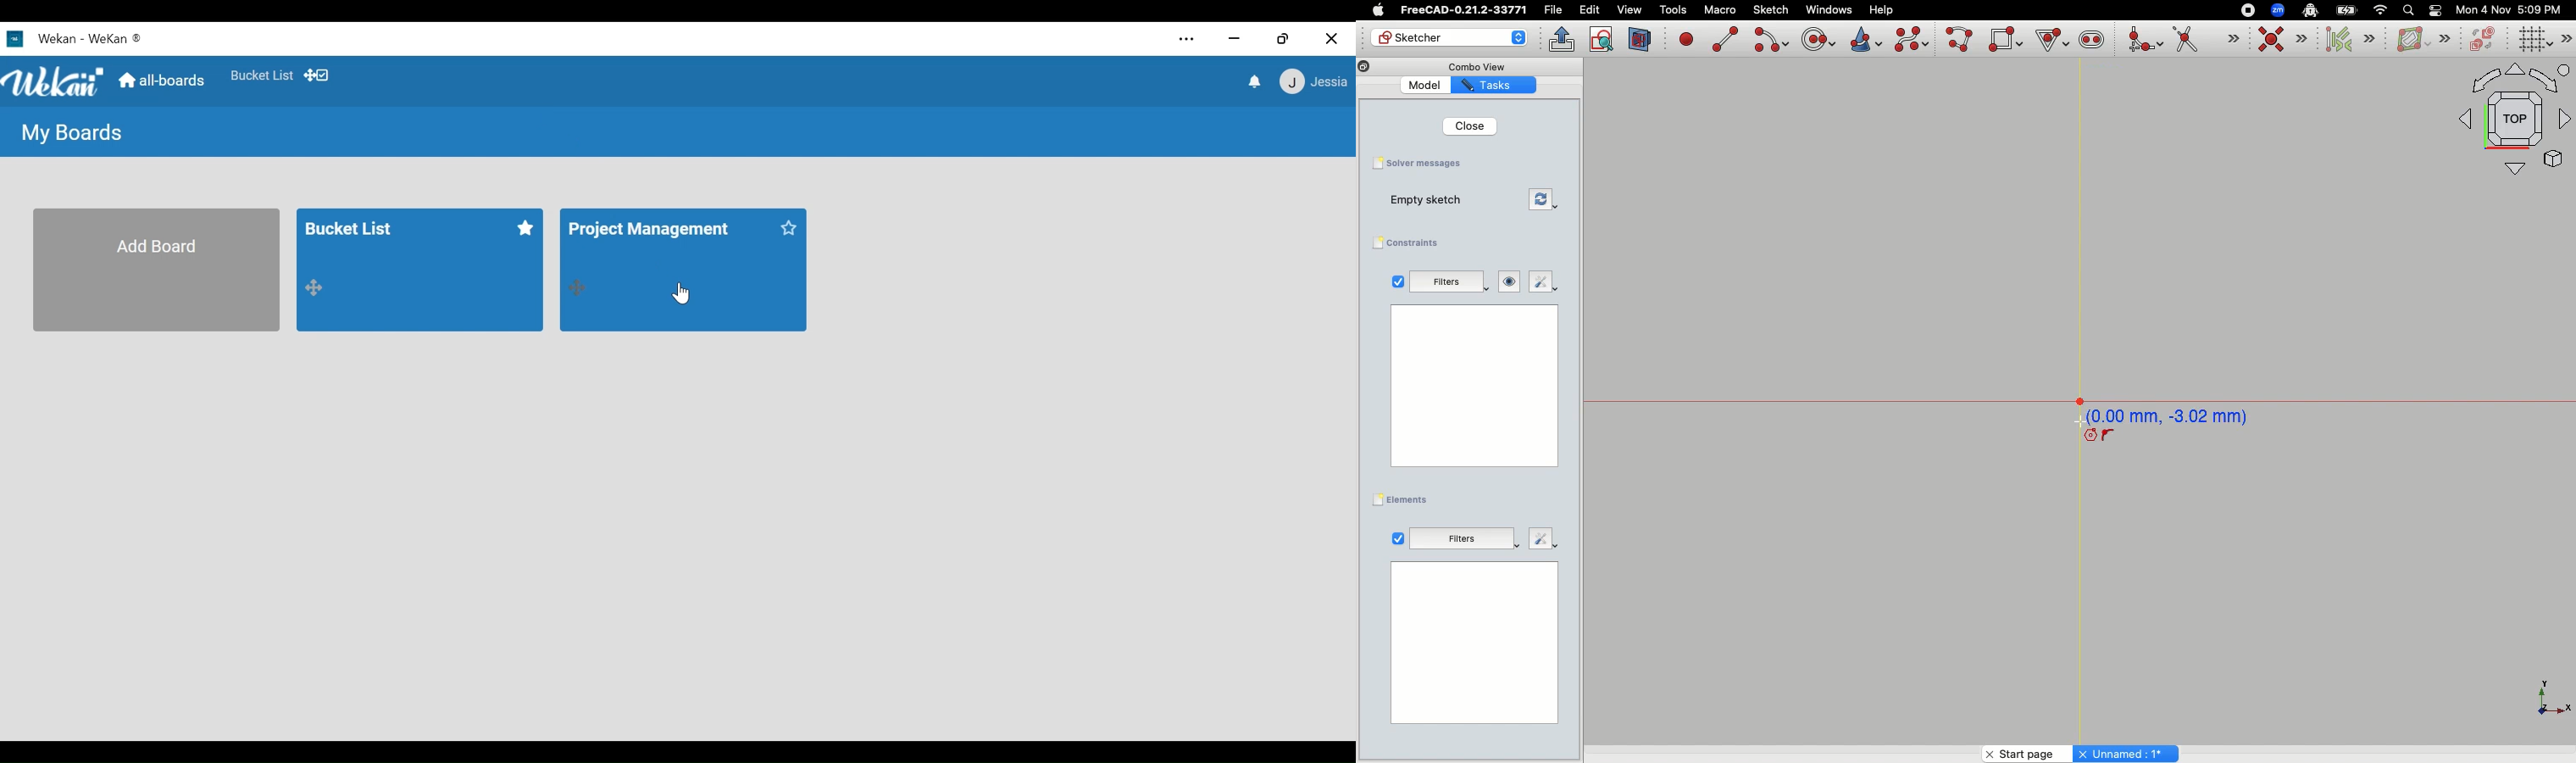  I want to click on View section, so click(1641, 39).